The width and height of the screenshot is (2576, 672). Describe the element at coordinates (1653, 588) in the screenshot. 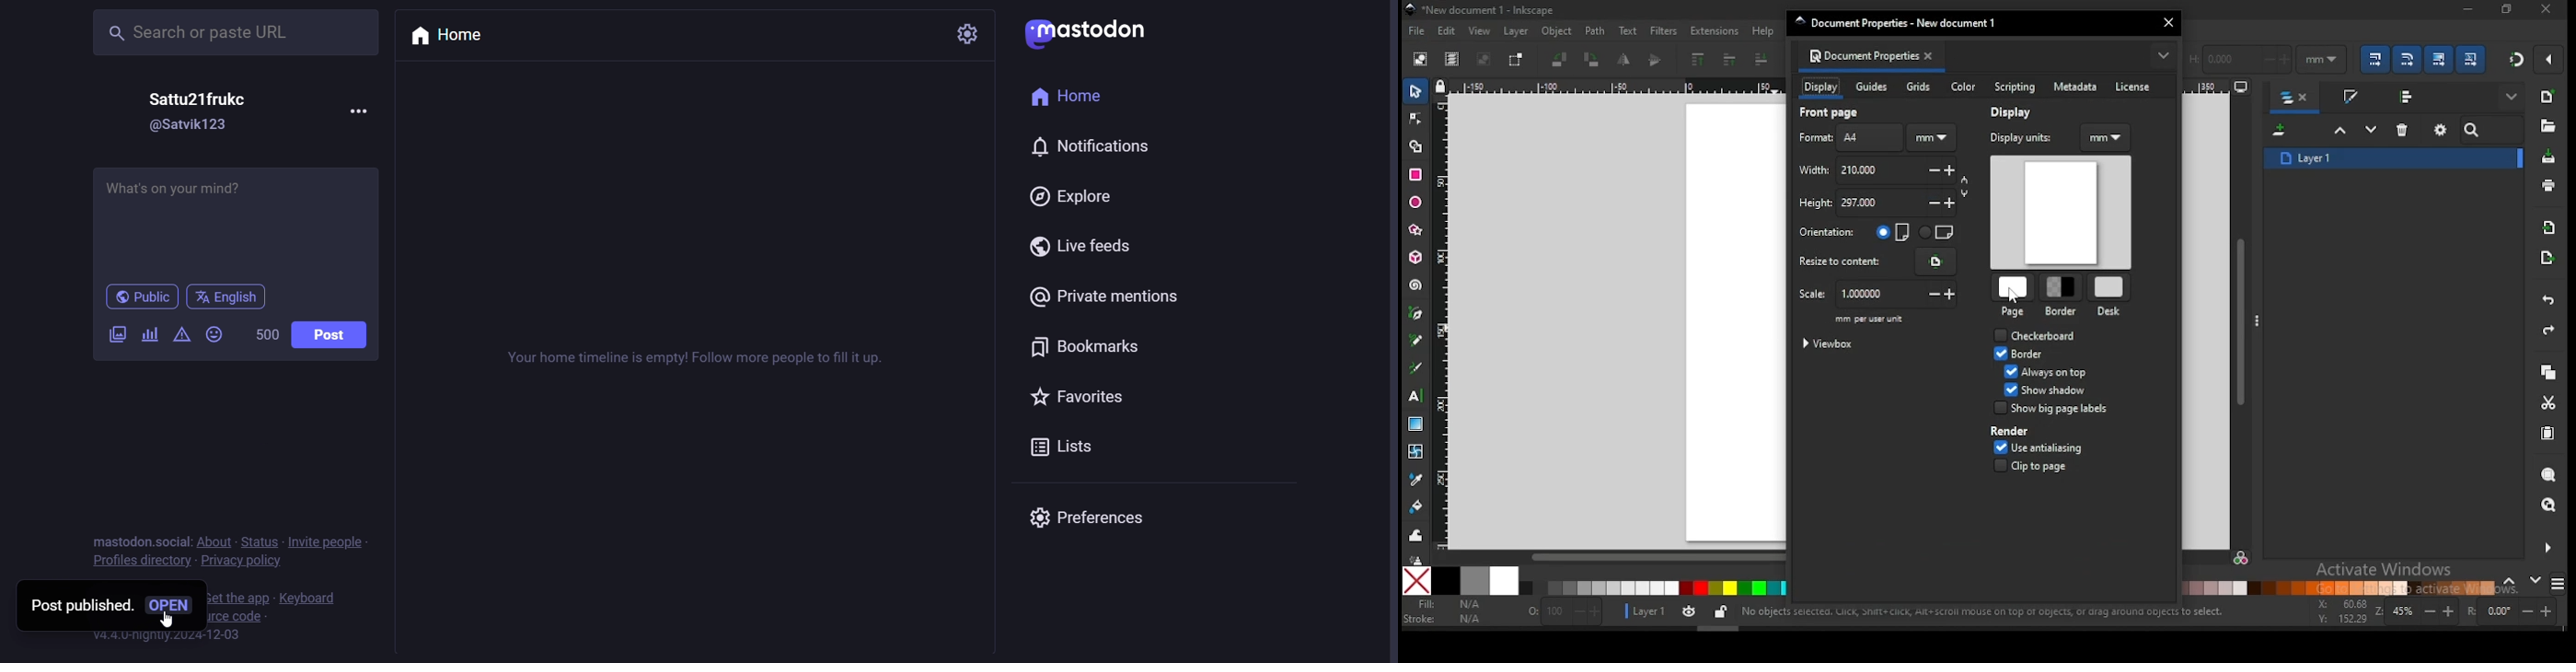

I see `color palette` at that location.